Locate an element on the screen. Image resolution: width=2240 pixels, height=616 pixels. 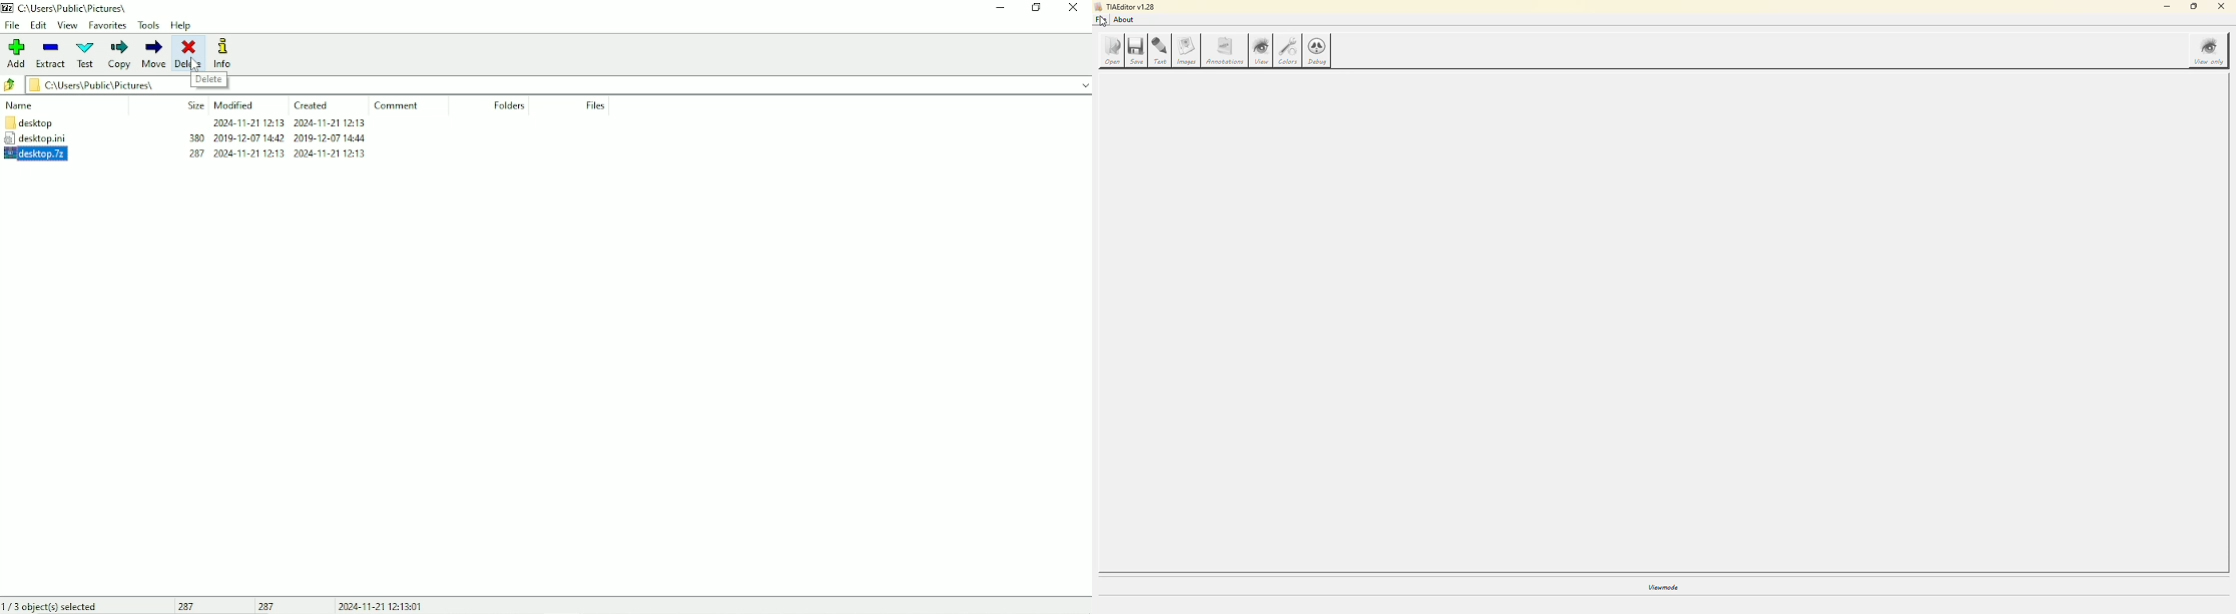
Comment is located at coordinates (395, 105).